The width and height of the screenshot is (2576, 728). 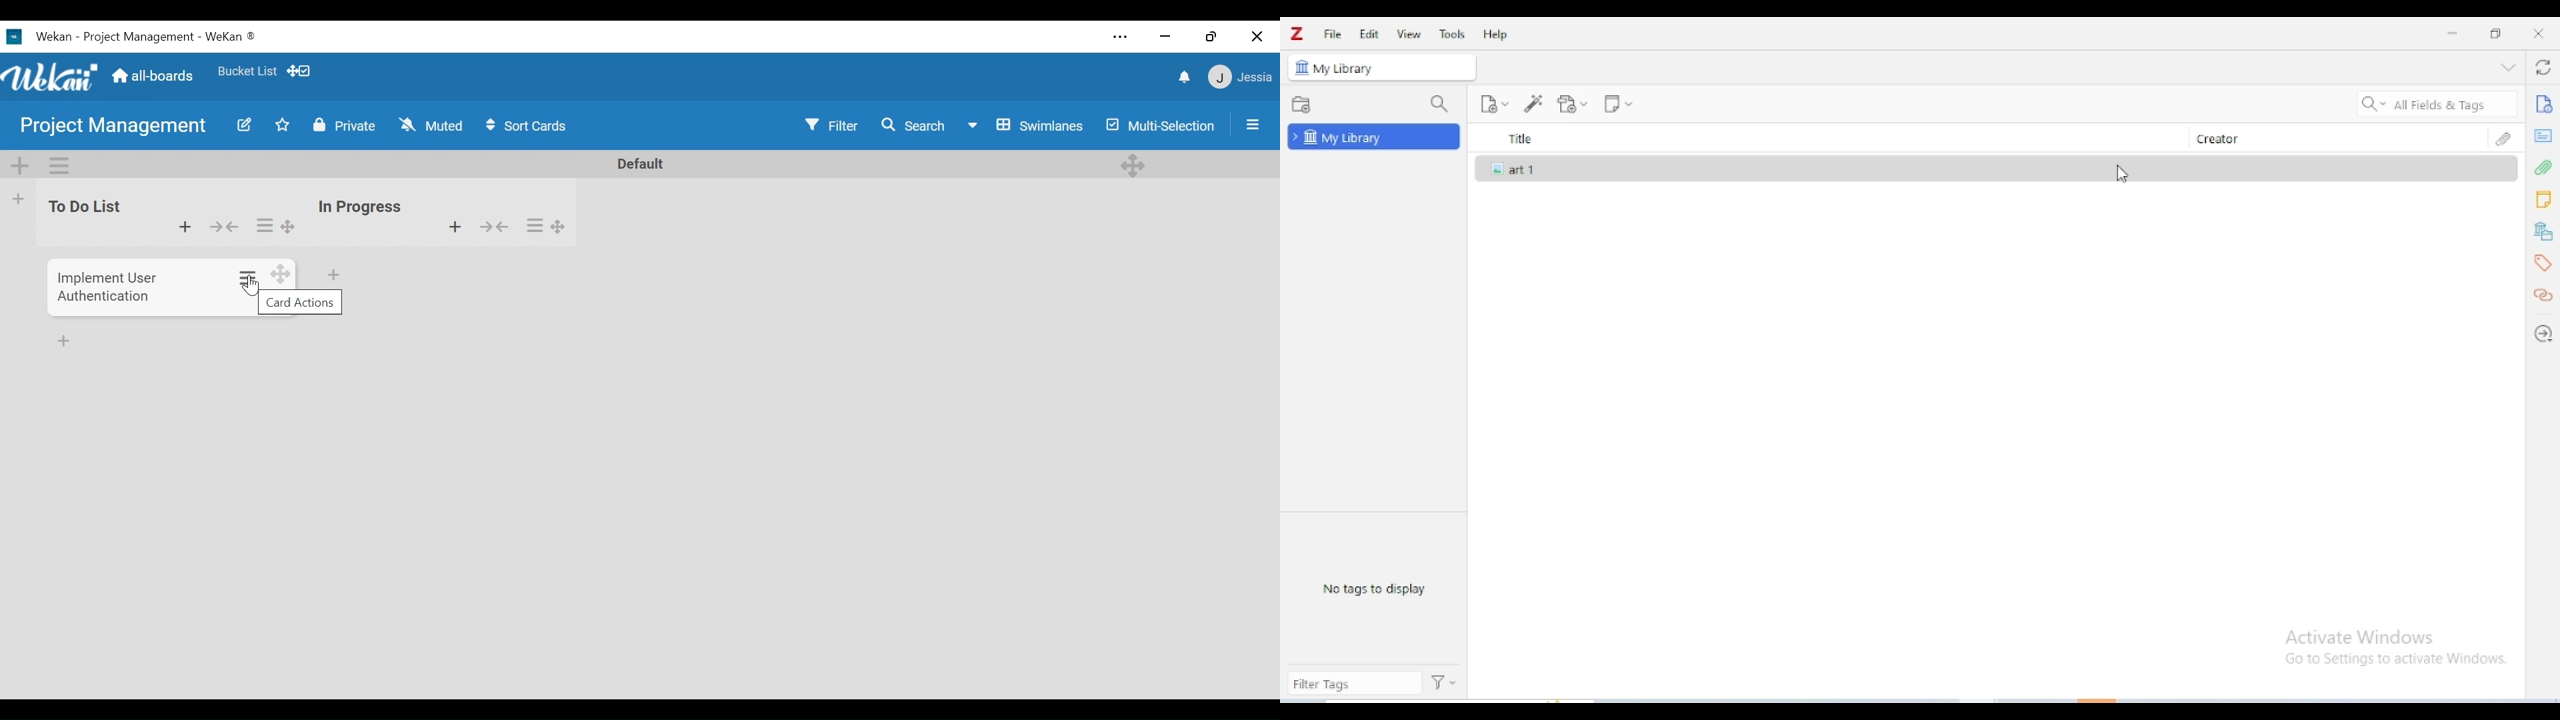 What do you see at coordinates (1334, 34) in the screenshot?
I see `file` at bounding box center [1334, 34].